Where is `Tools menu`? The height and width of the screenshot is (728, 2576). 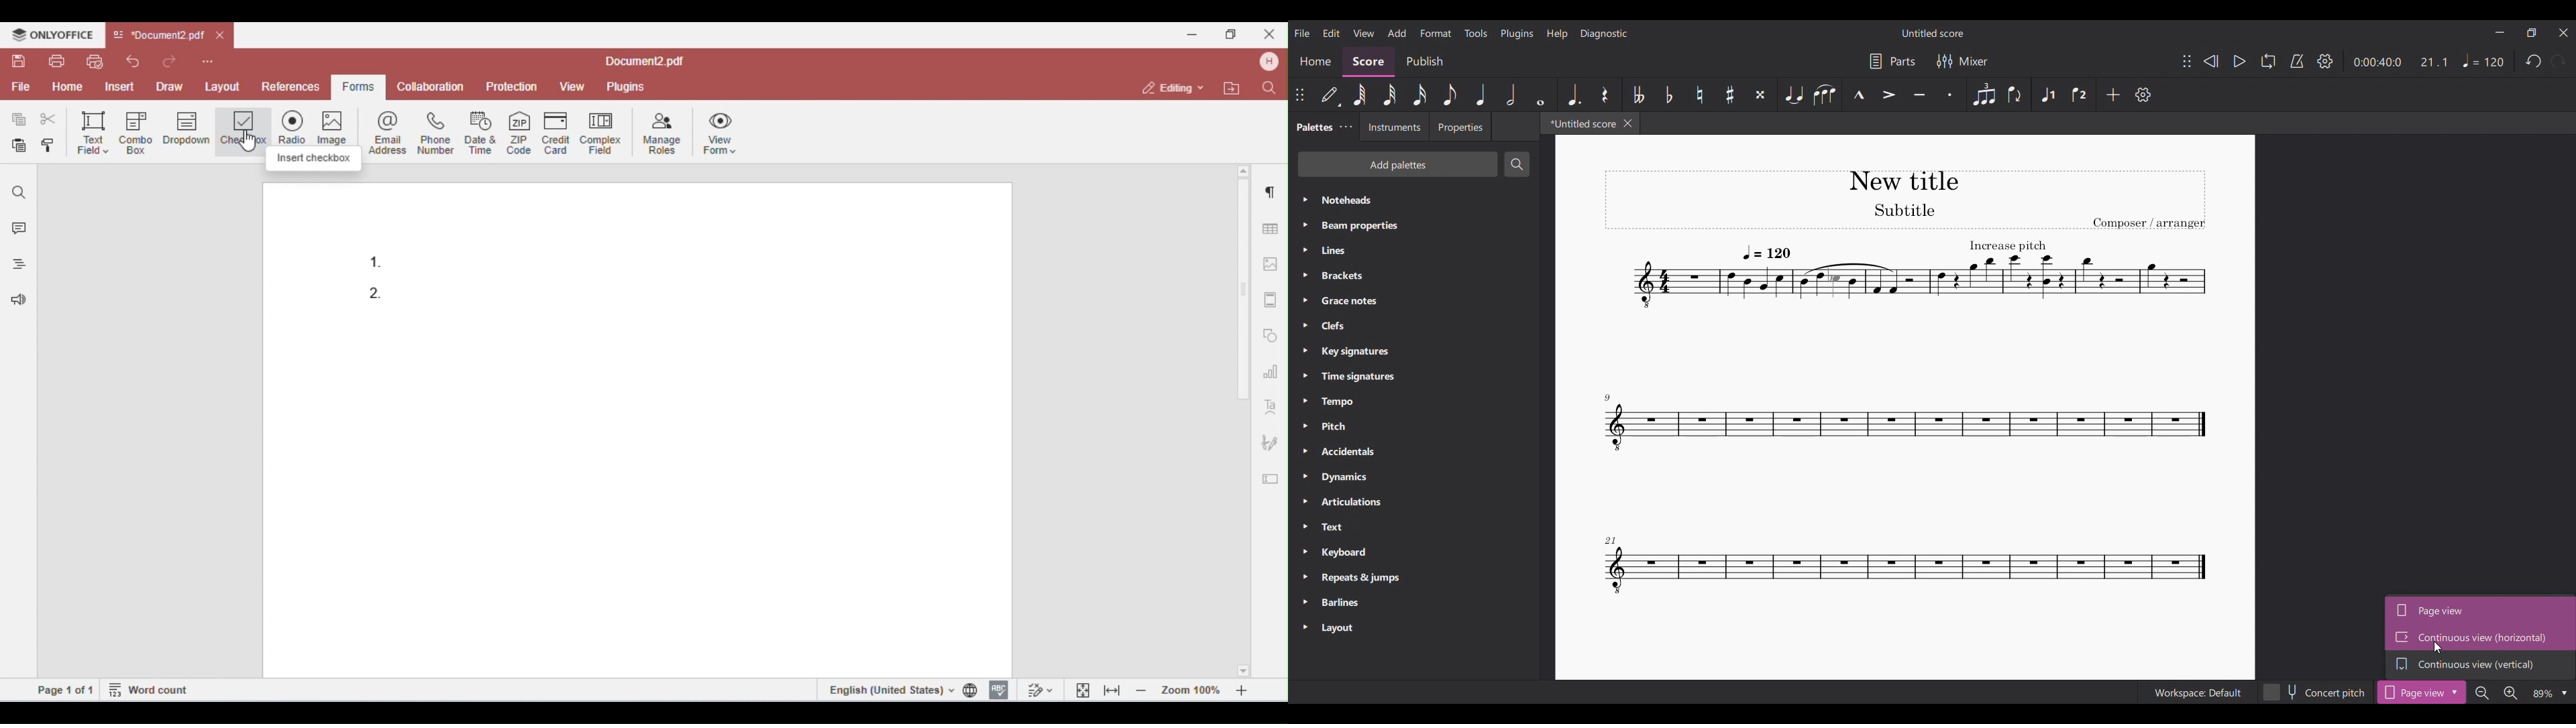
Tools menu is located at coordinates (1476, 33).